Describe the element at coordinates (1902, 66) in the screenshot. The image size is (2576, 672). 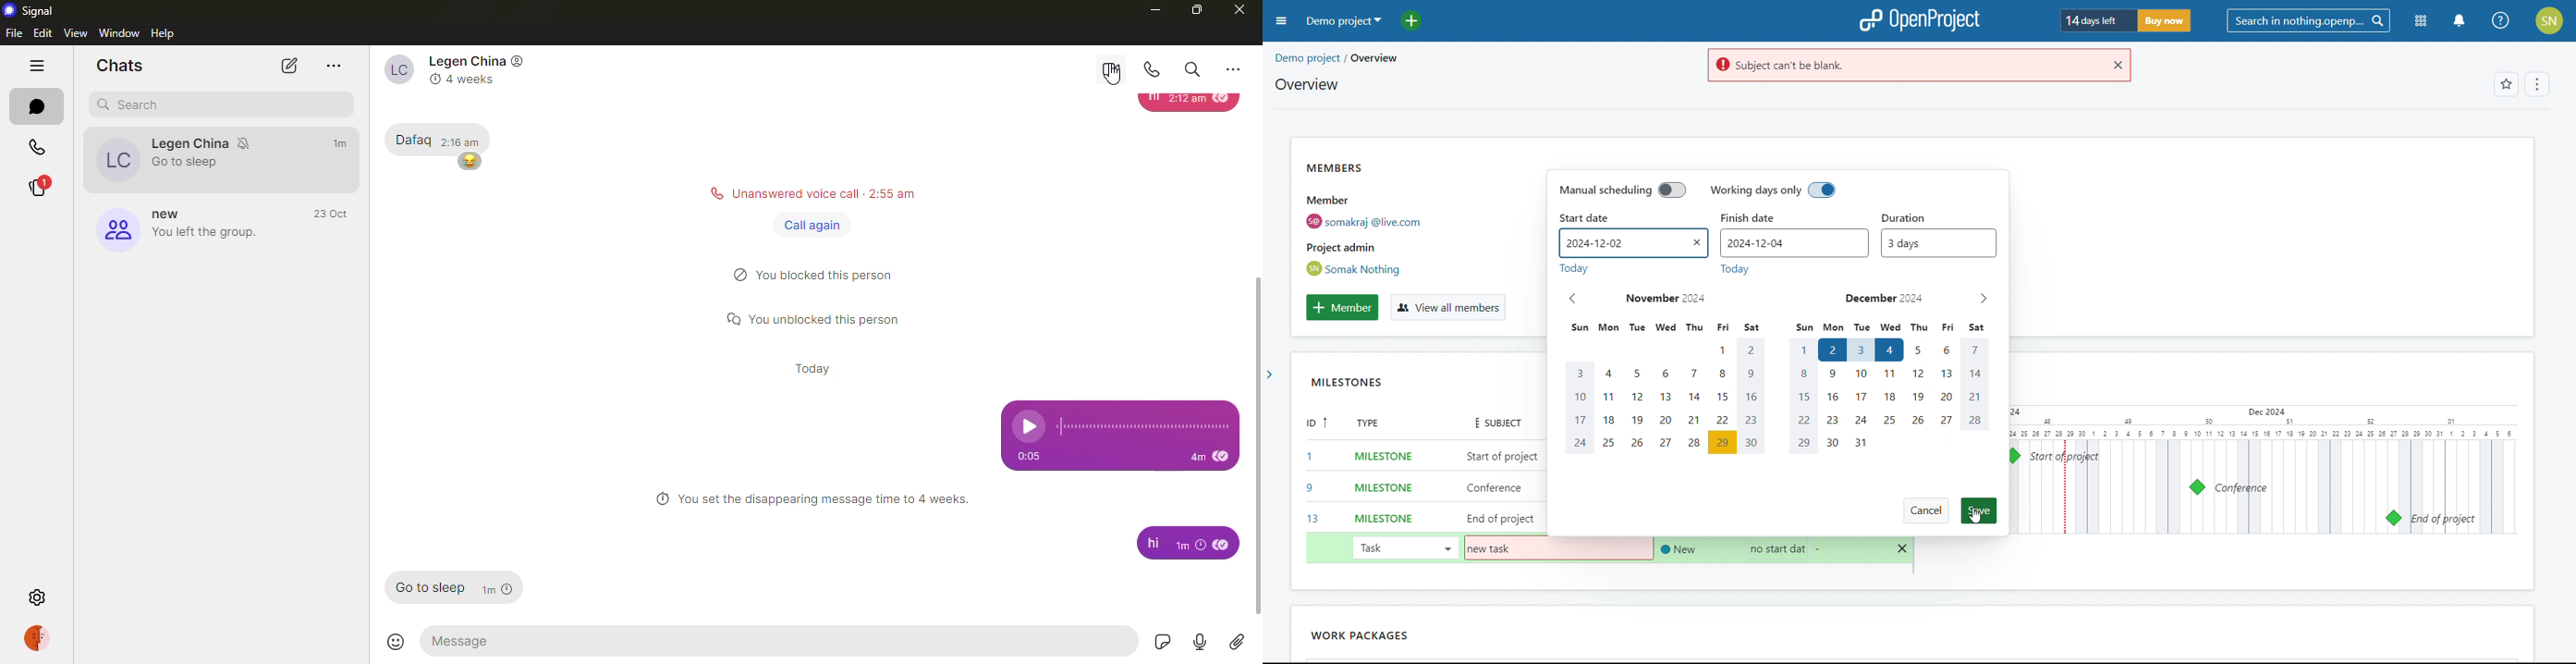
I see `warning` at that location.